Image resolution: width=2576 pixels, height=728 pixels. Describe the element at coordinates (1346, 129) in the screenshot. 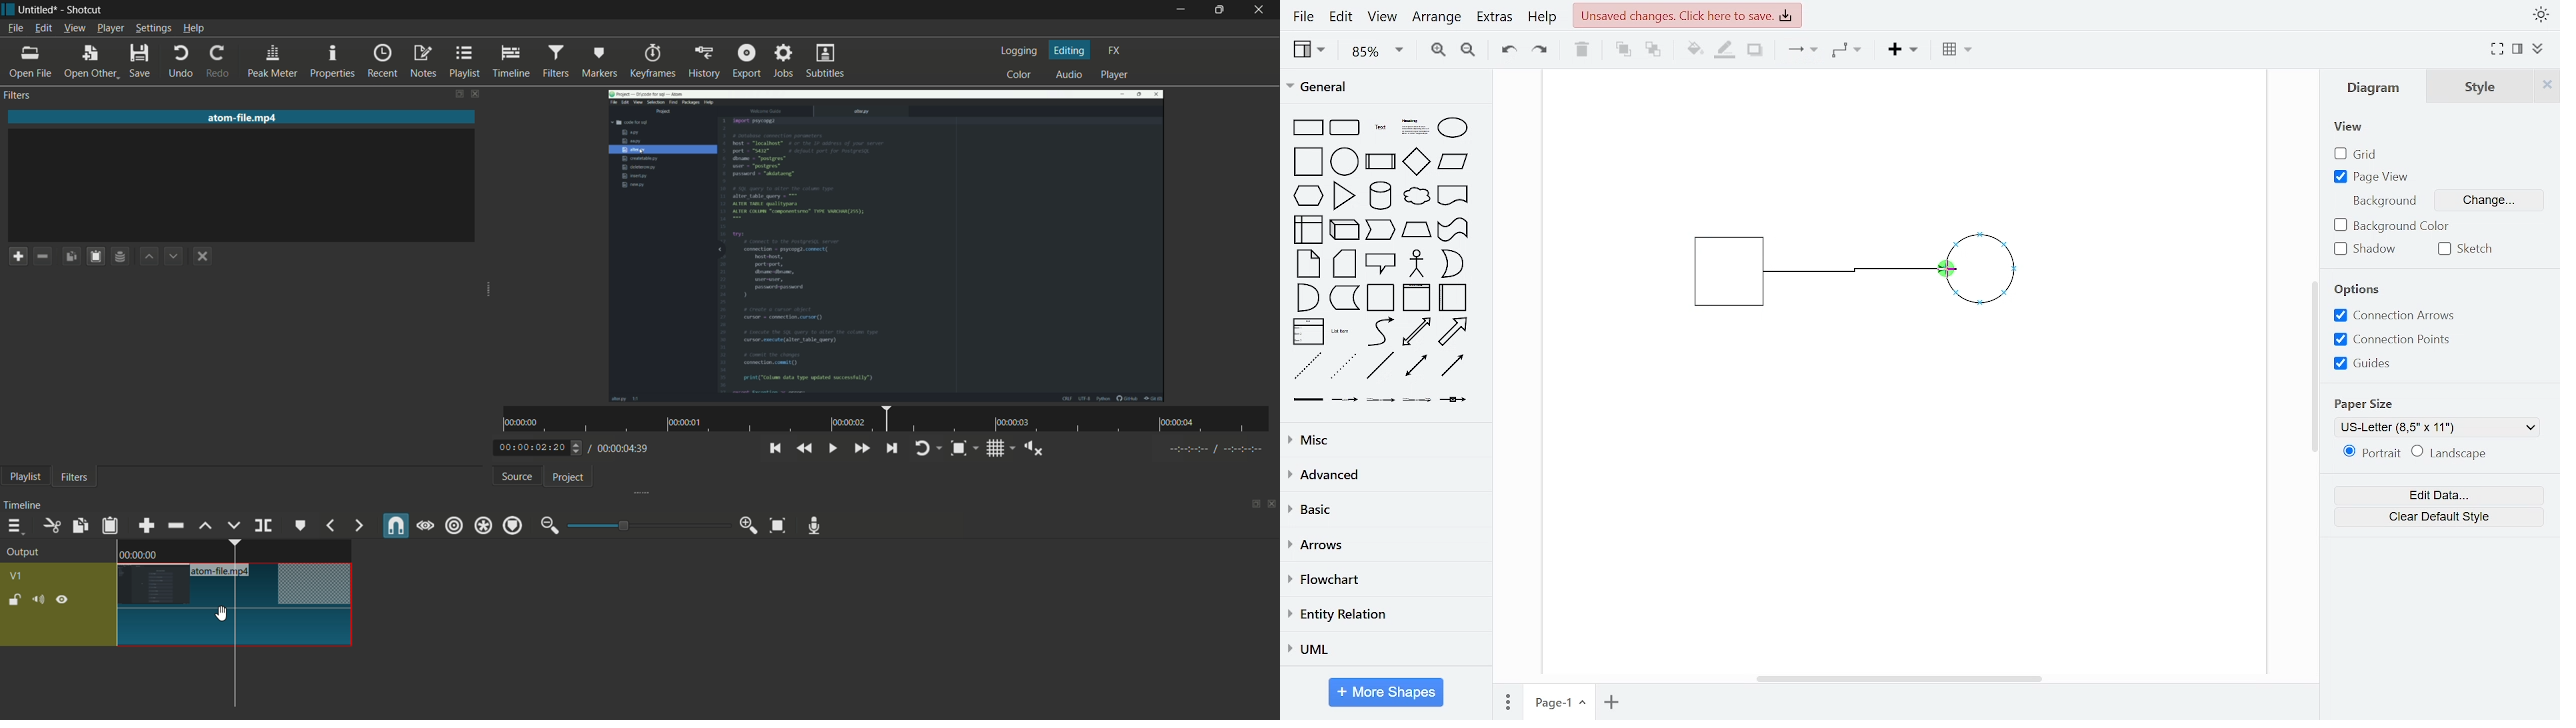

I see `rounded rectangle` at that location.